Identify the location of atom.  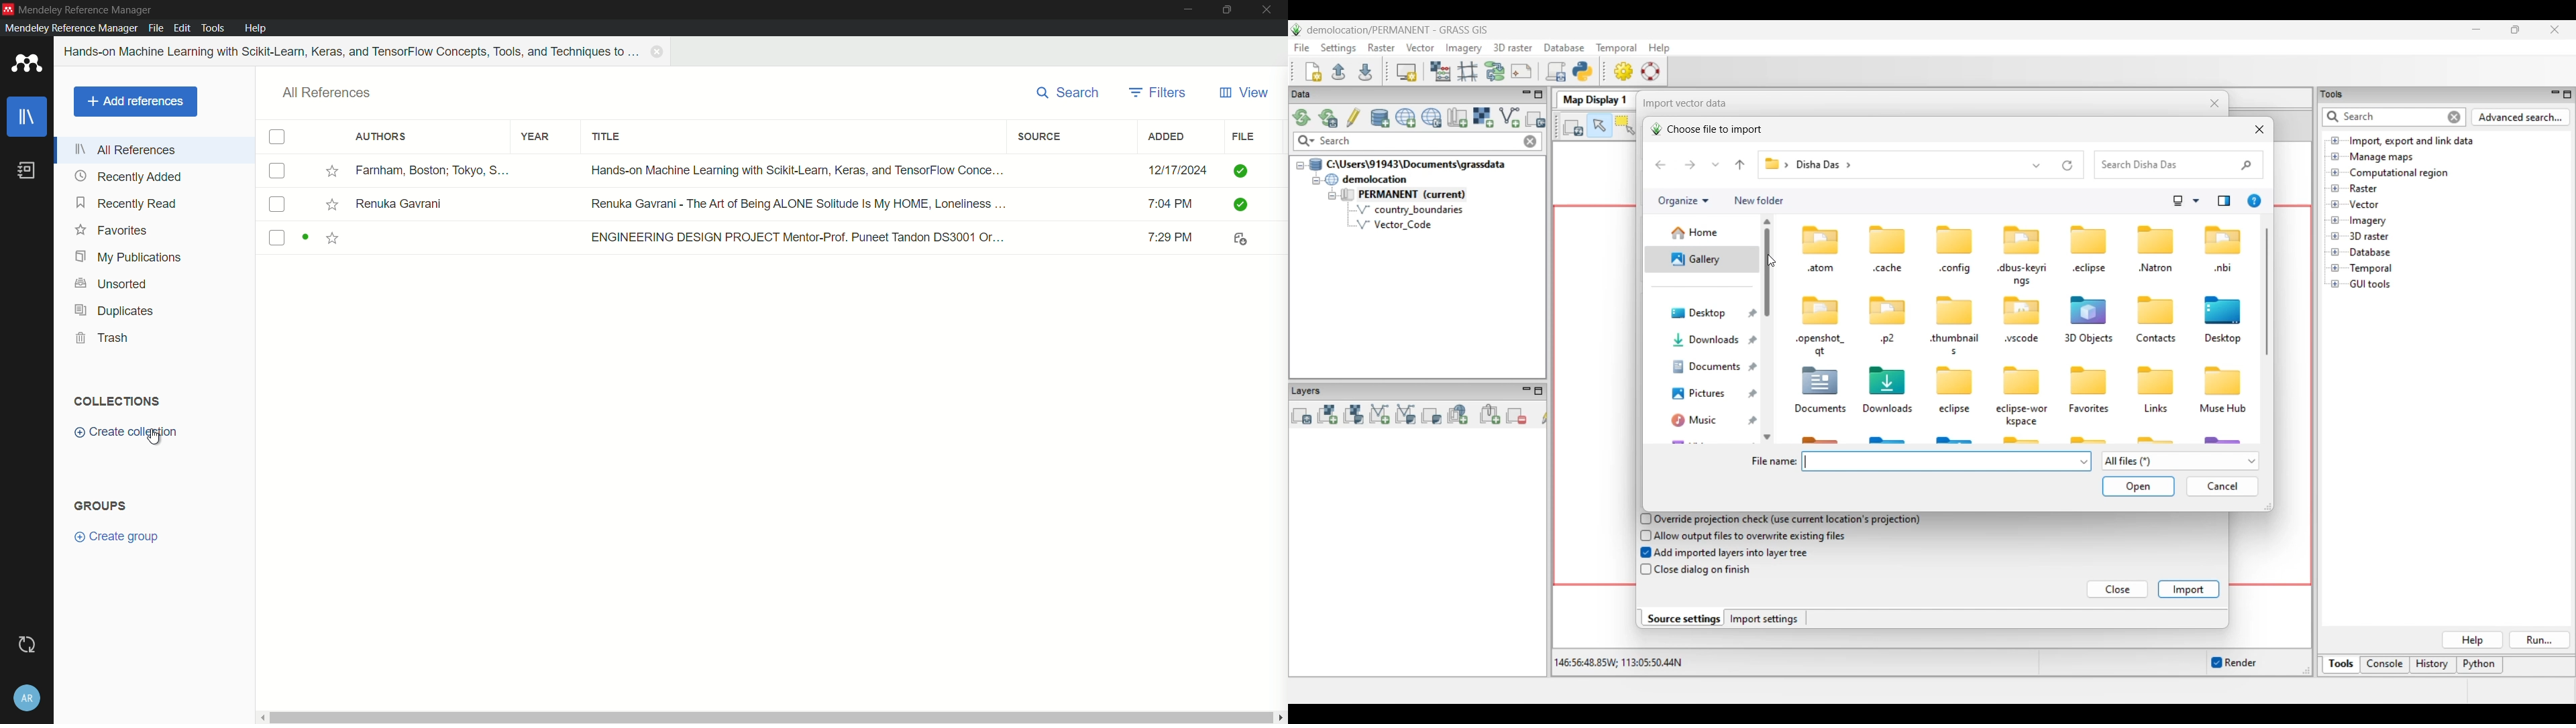
(1819, 269).